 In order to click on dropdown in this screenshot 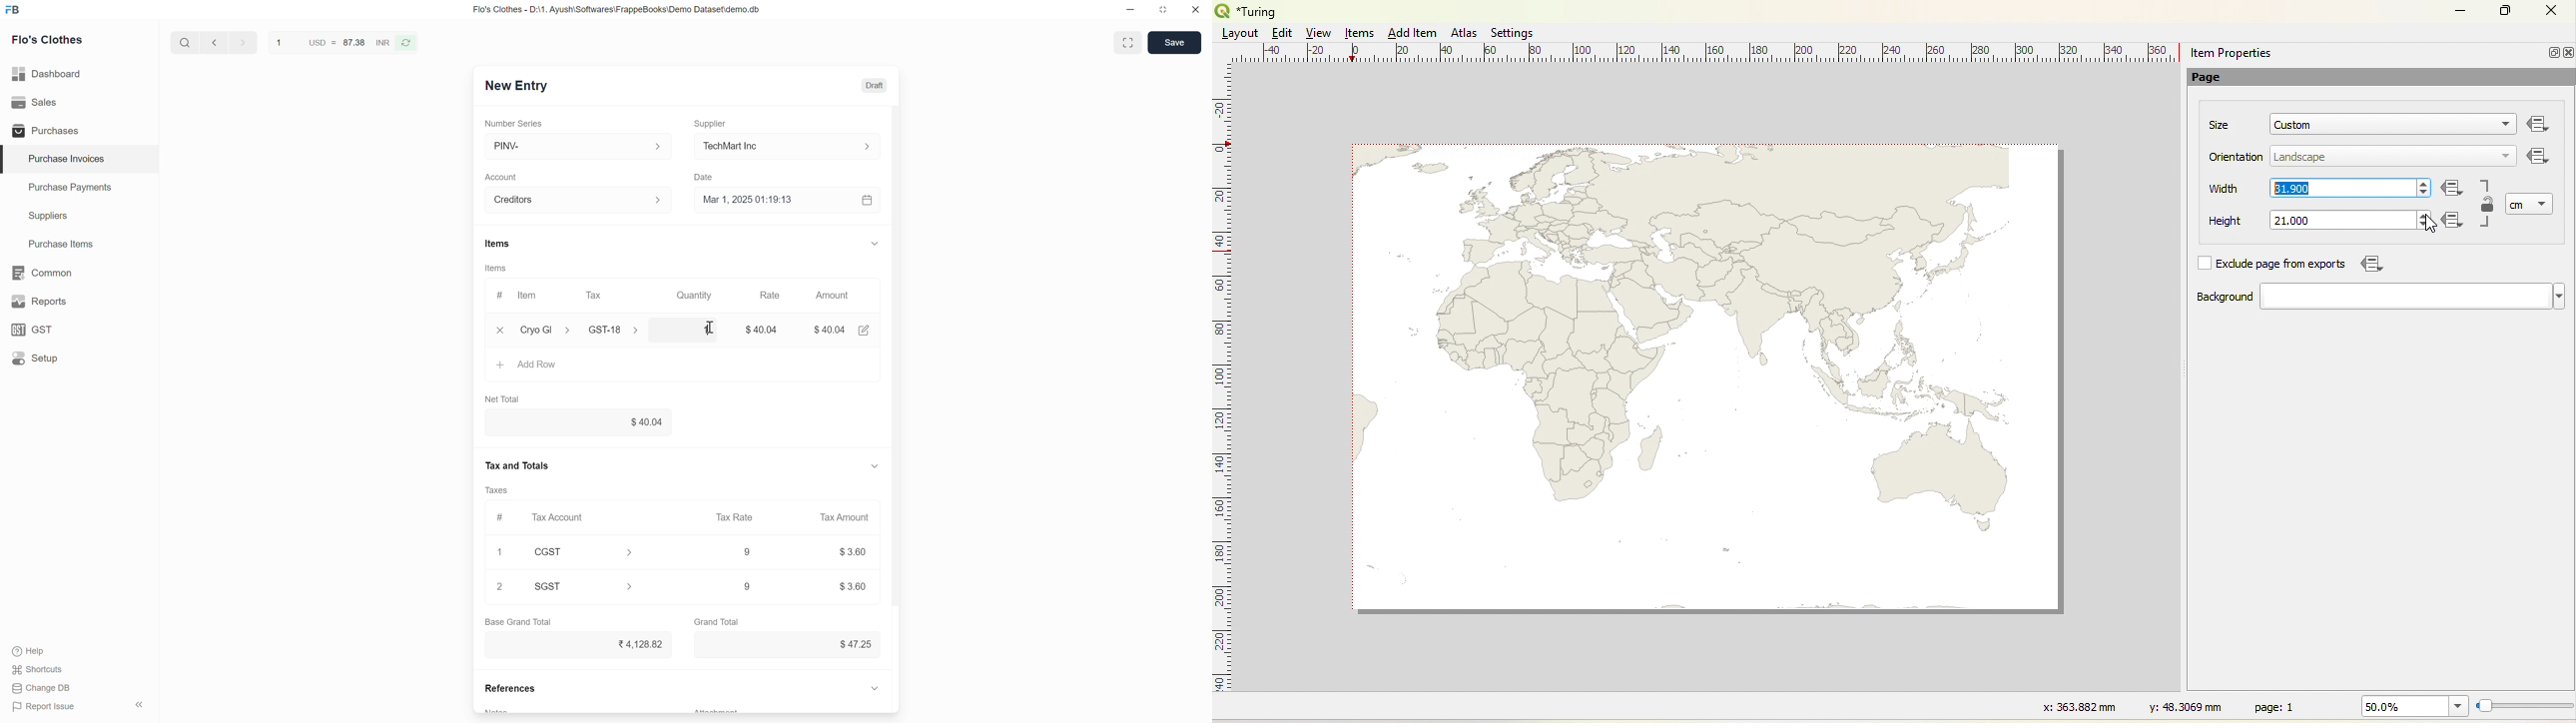, I will do `click(2506, 155)`.